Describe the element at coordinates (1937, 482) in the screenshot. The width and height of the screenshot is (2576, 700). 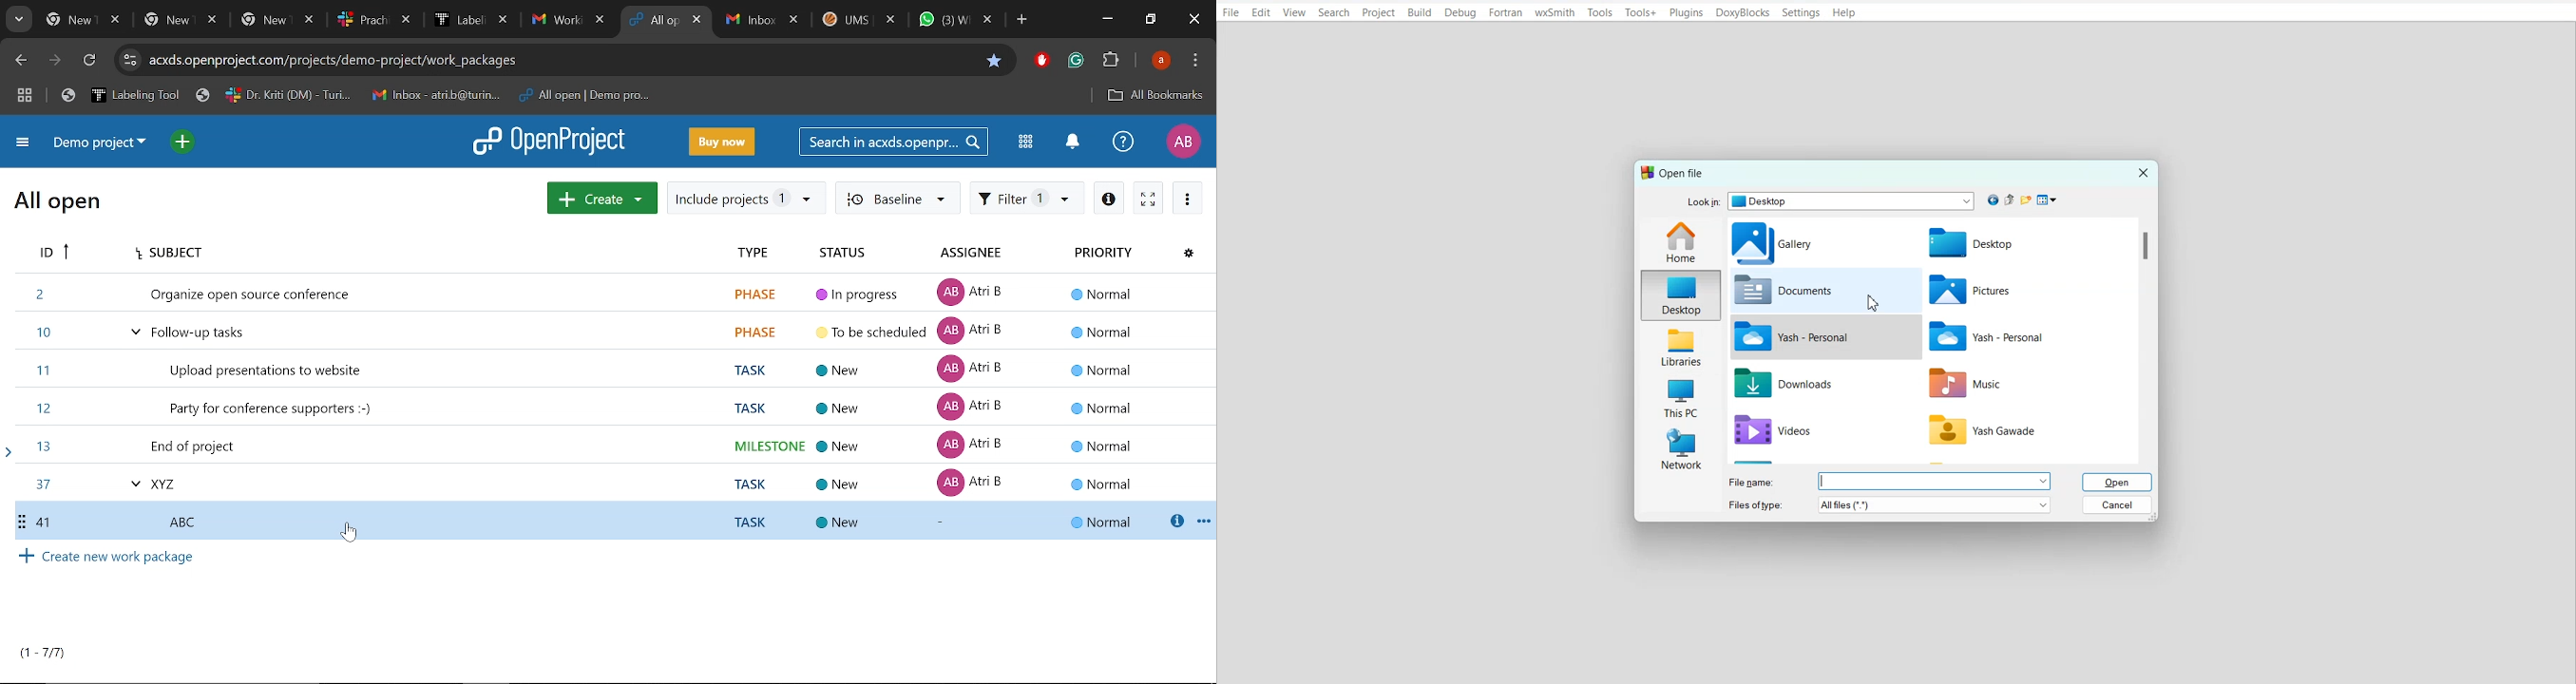
I see `more options` at that location.